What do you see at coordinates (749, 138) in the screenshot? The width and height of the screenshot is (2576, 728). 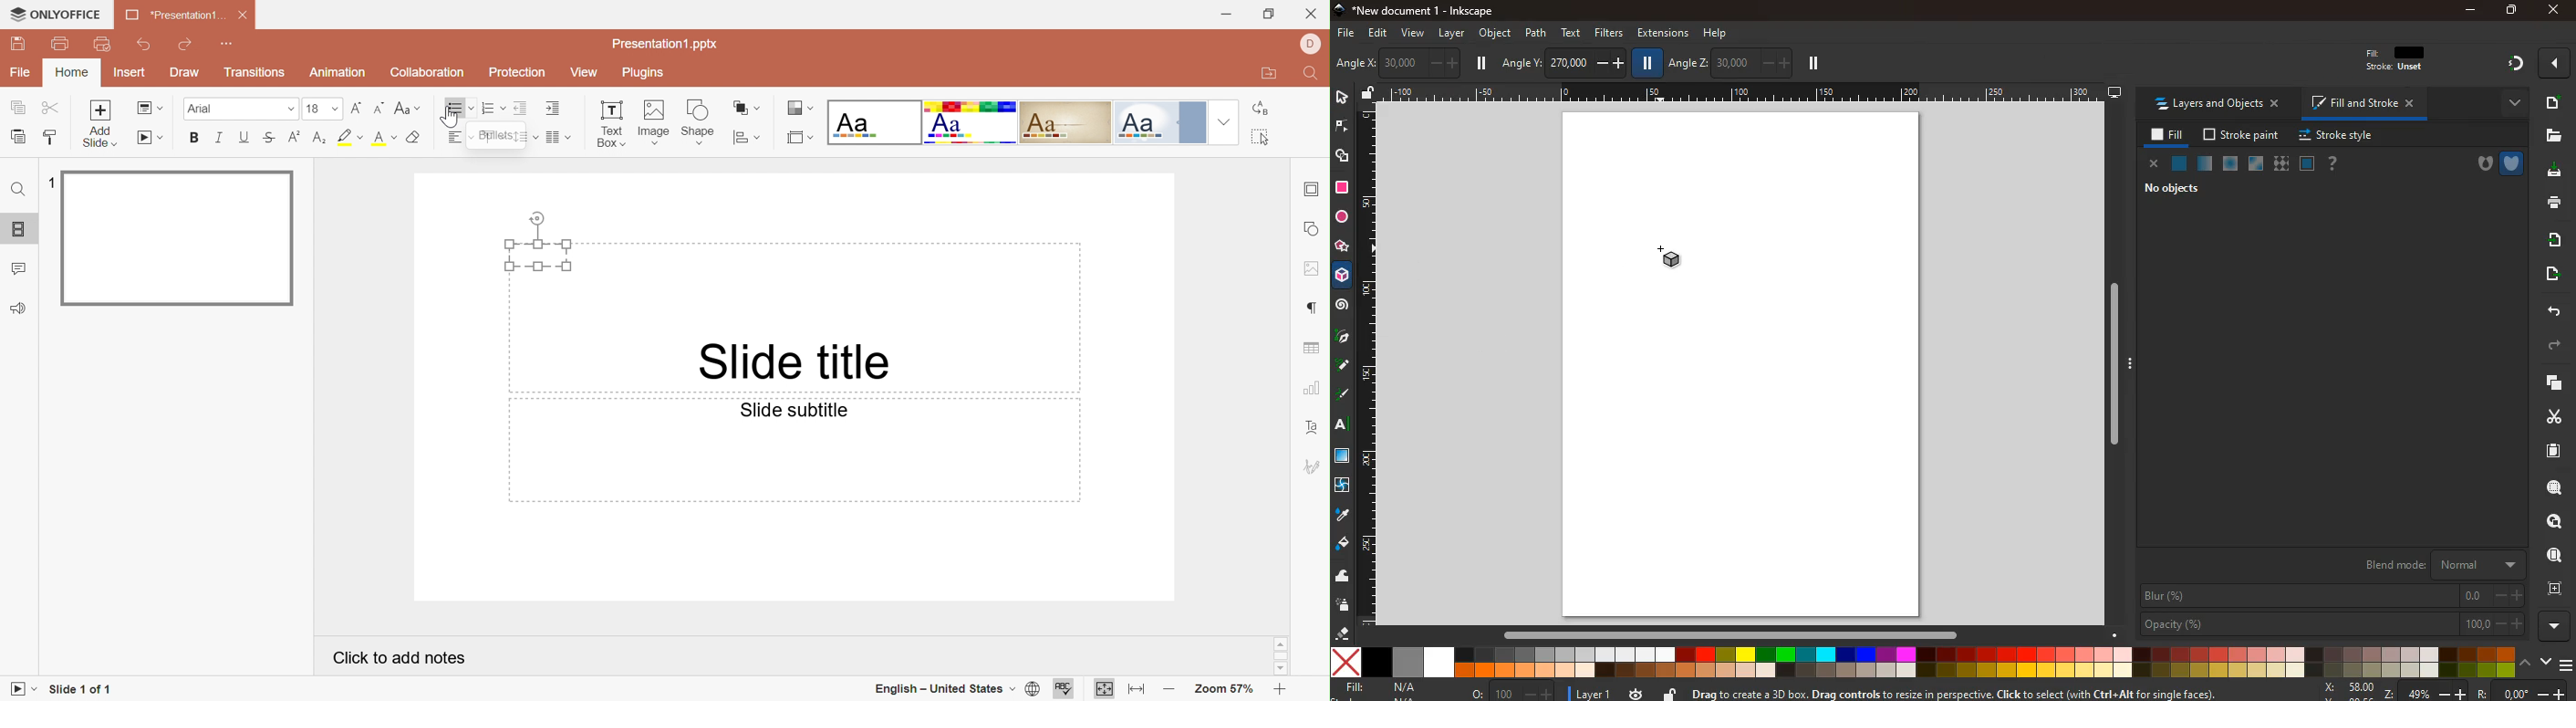 I see `Align shape` at bounding box center [749, 138].